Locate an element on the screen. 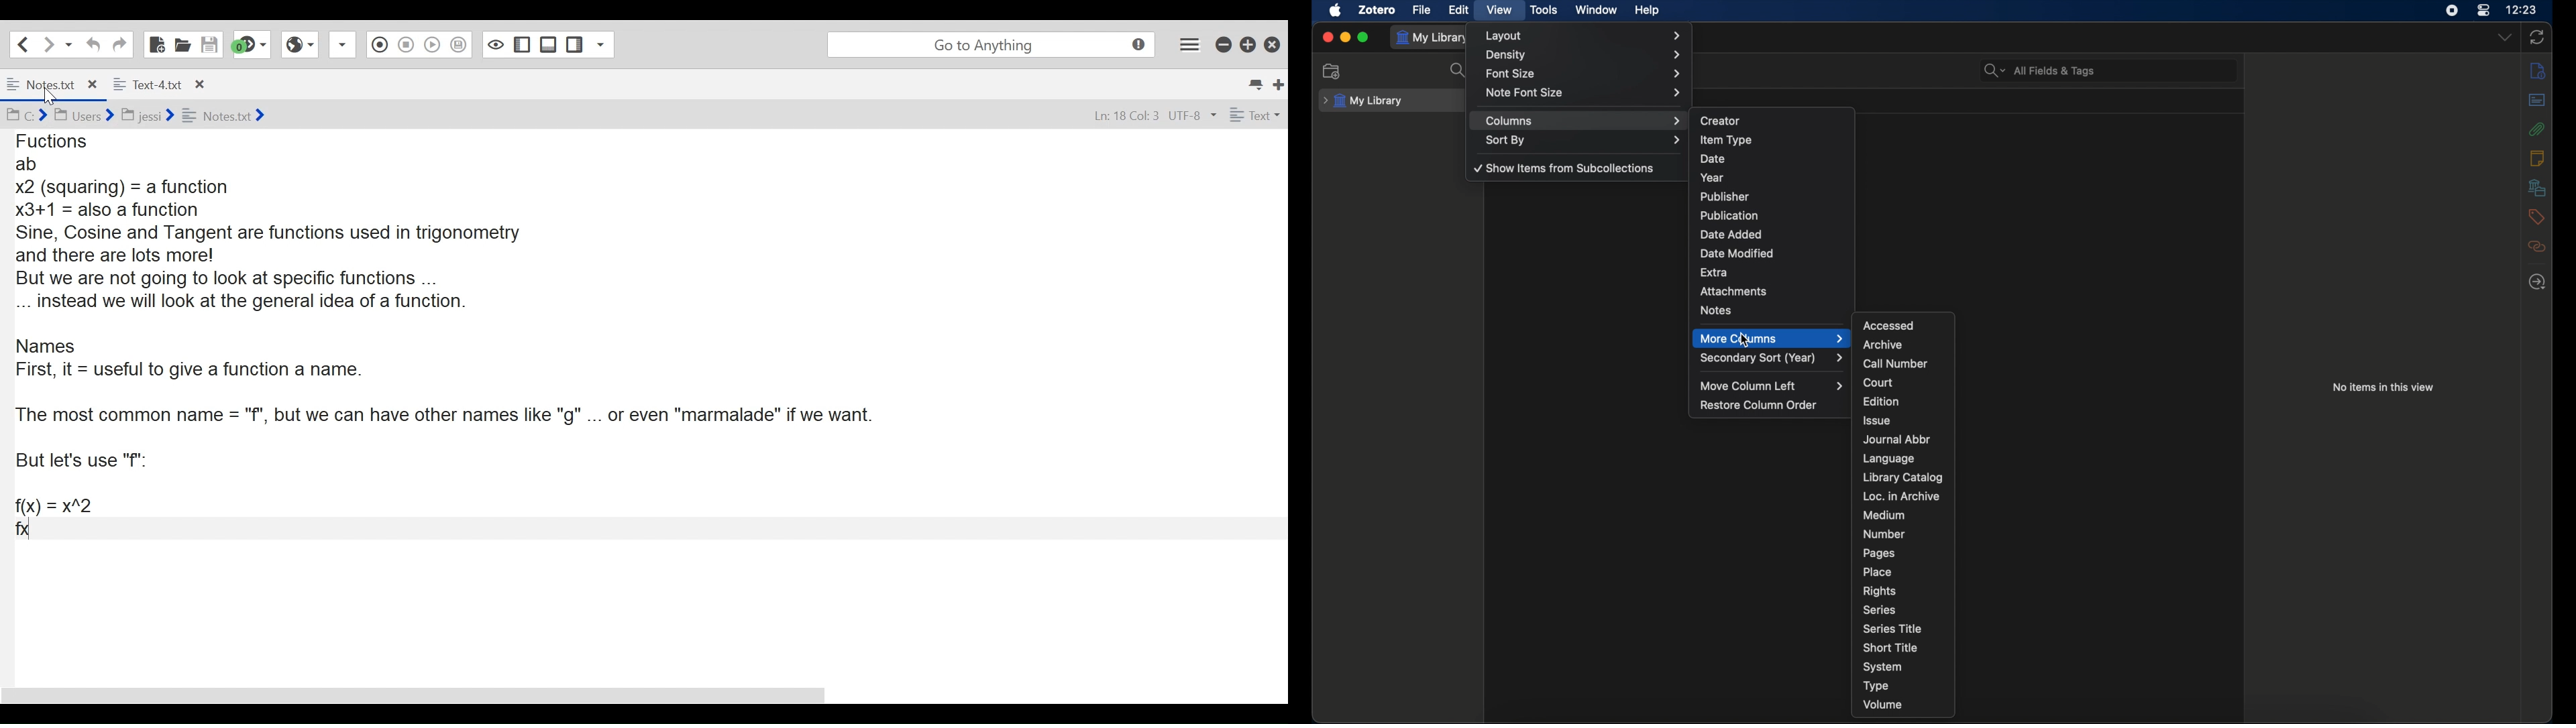 Image resolution: width=2576 pixels, height=728 pixels. minimize is located at coordinates (1346, 37).